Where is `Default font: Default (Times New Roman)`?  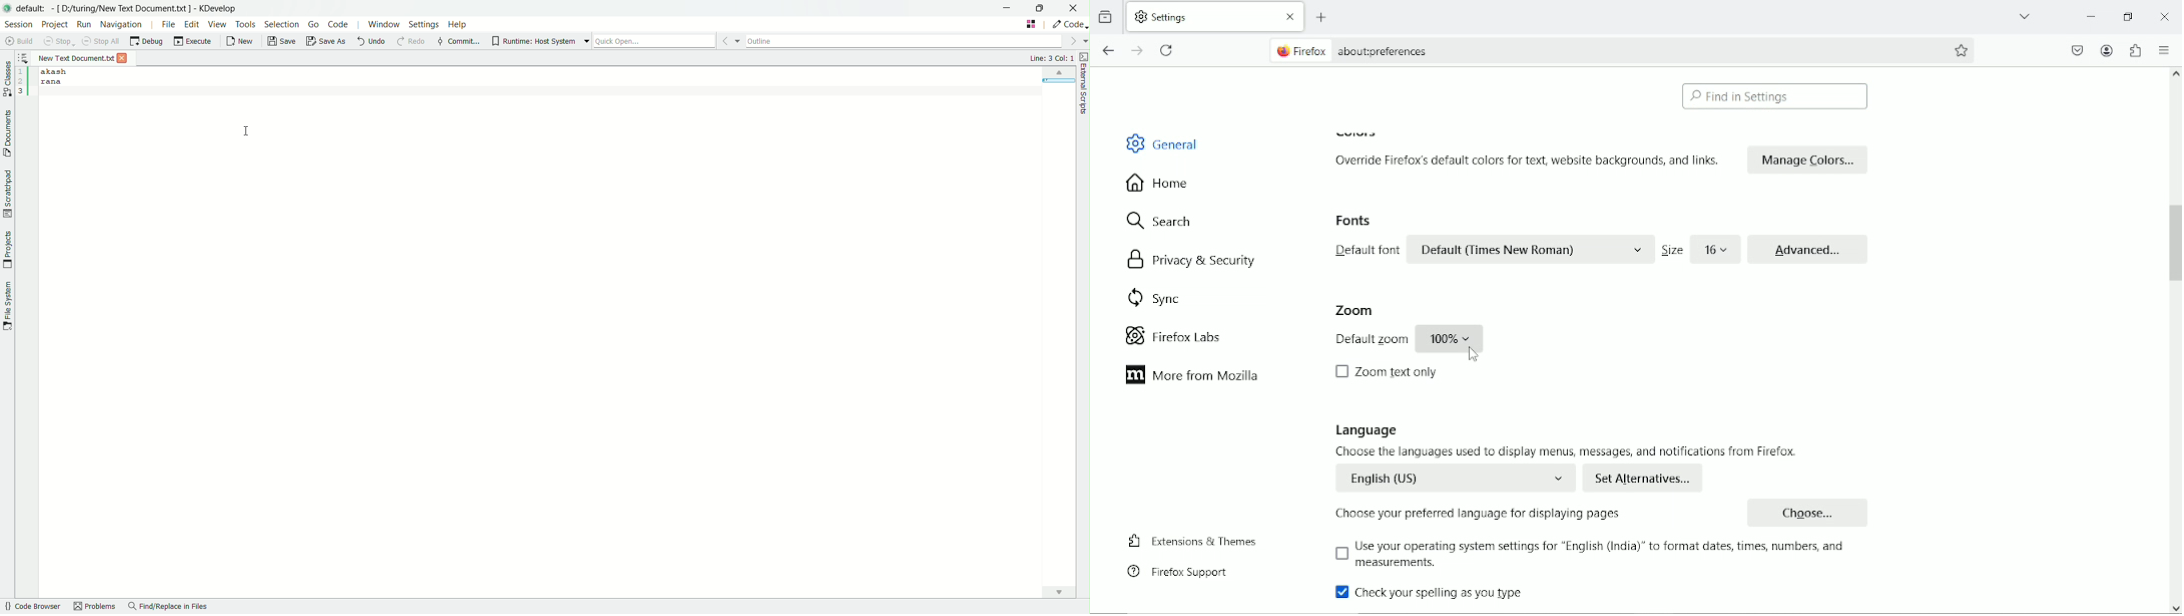 Default font: Default (Times New Roman) is located at coordinates (1491, 250).